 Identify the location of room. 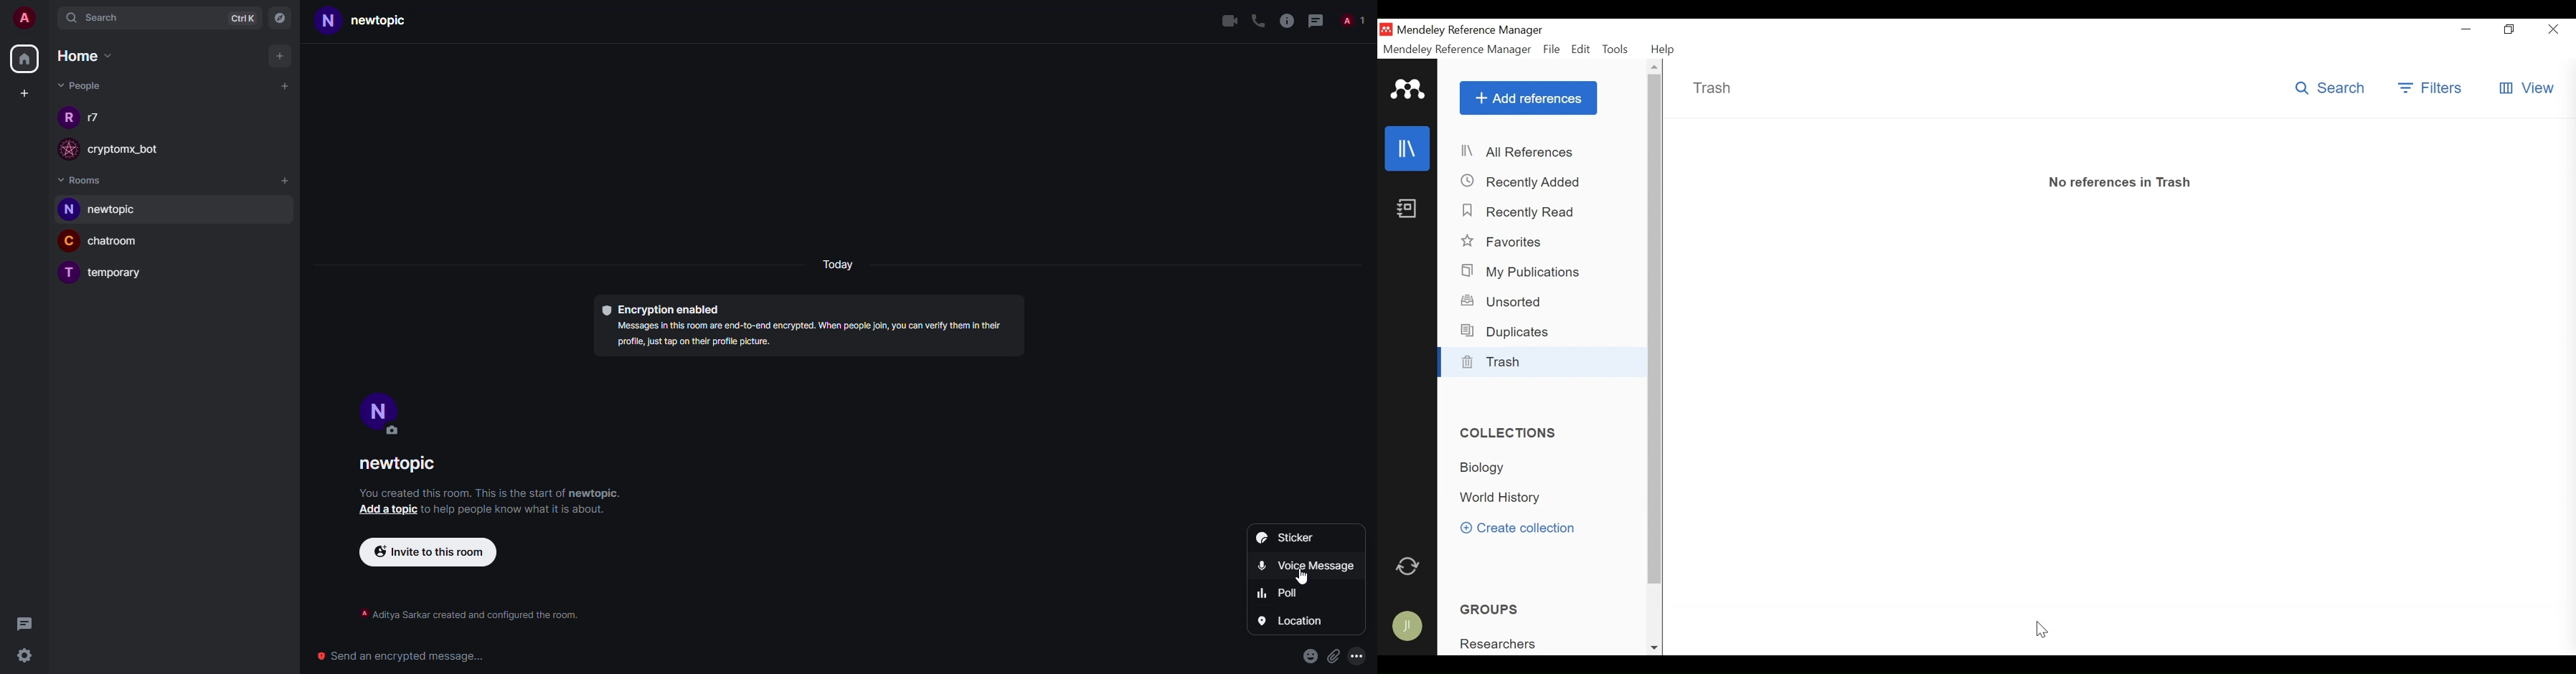
(391, 22).